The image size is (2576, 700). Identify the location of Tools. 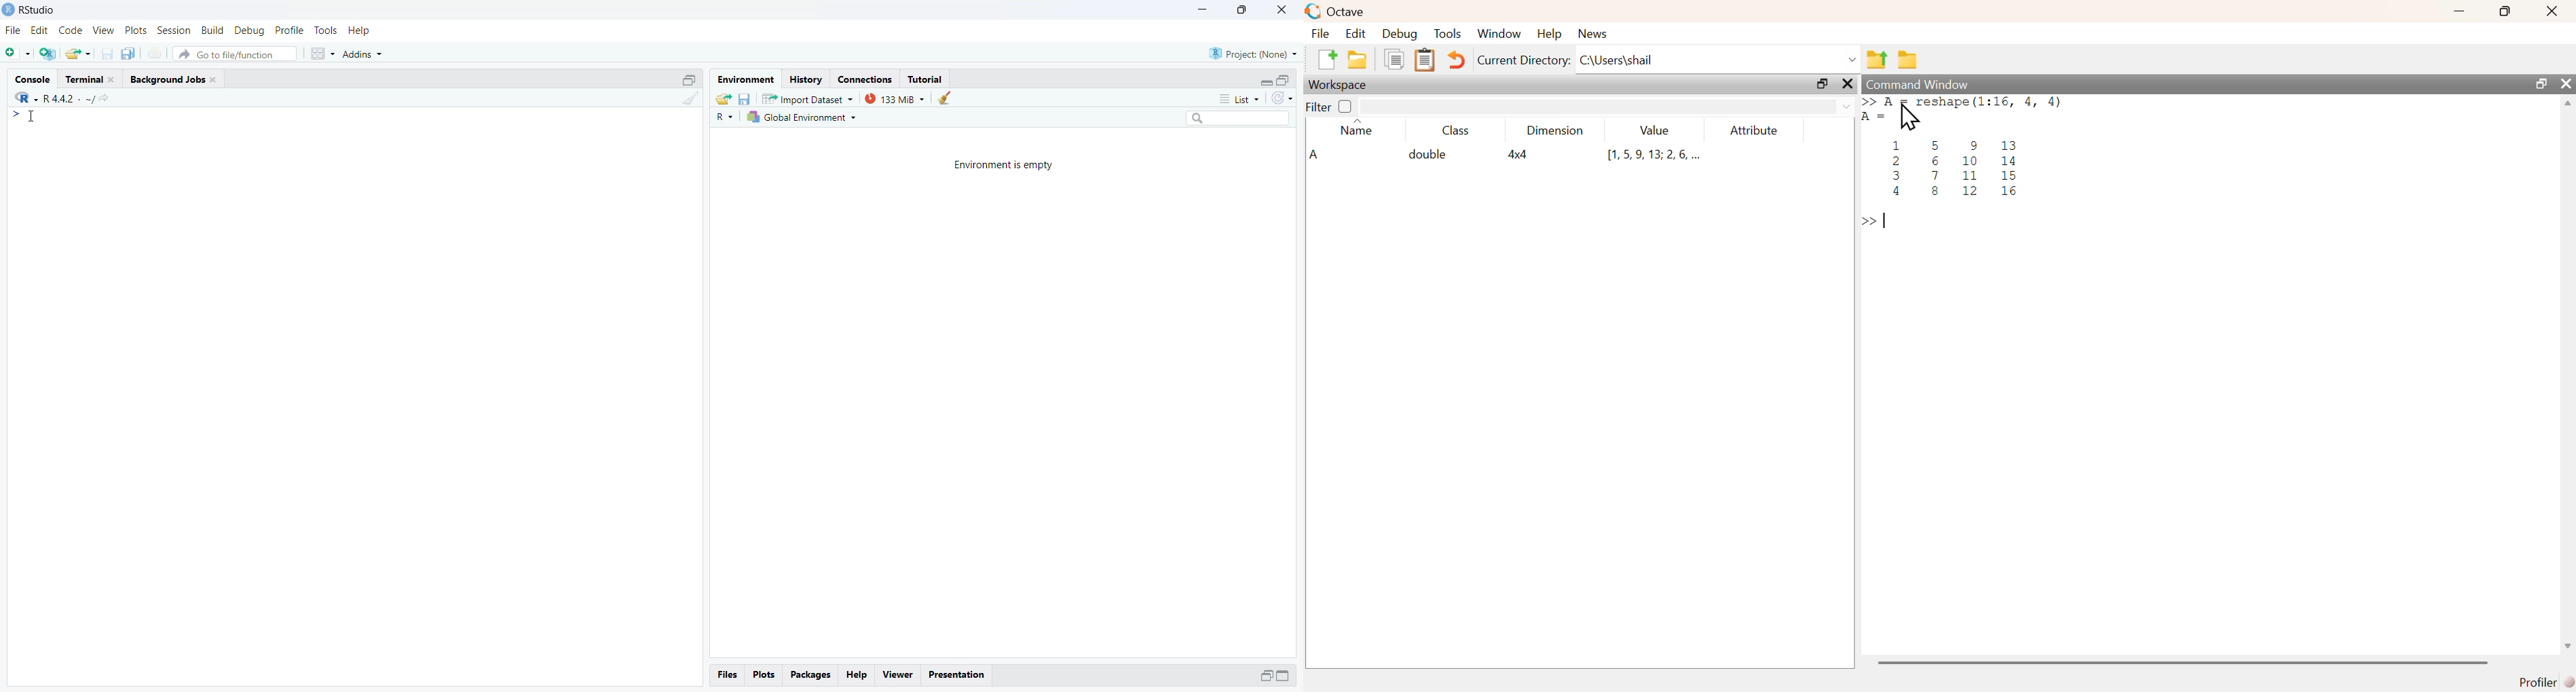
(326, 30).